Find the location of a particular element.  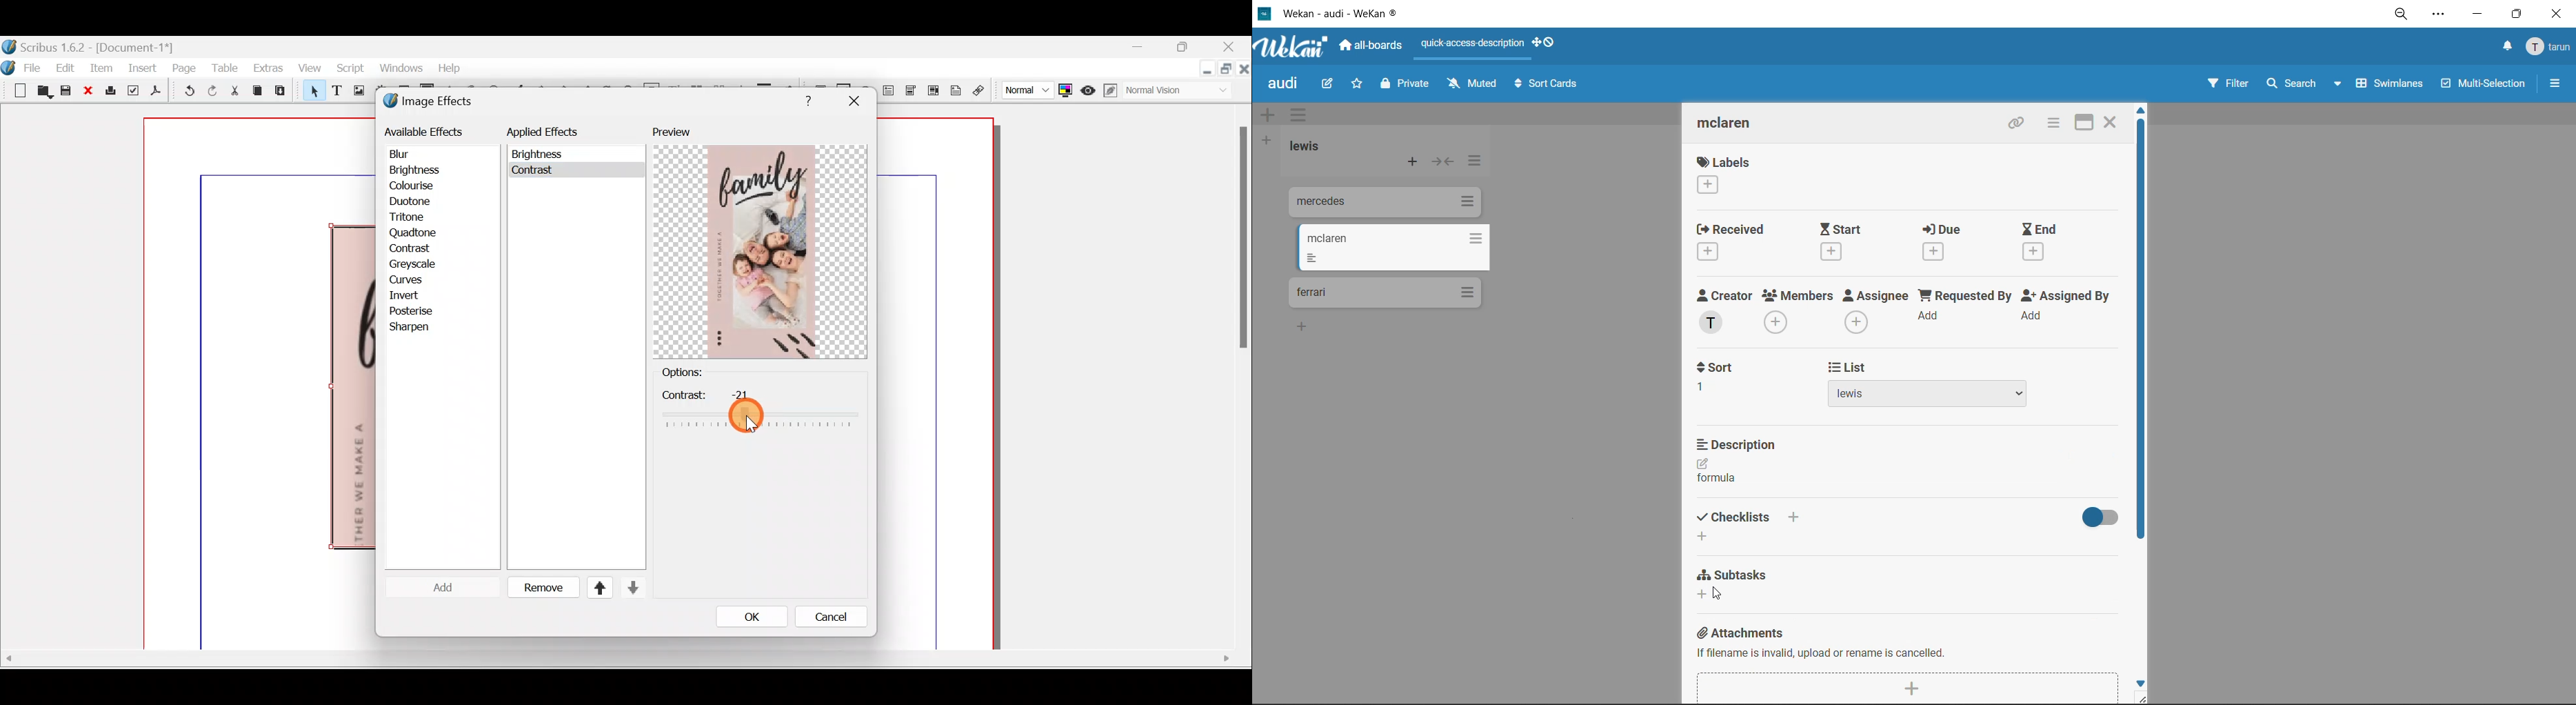

 is located at coordinates (853, 101).